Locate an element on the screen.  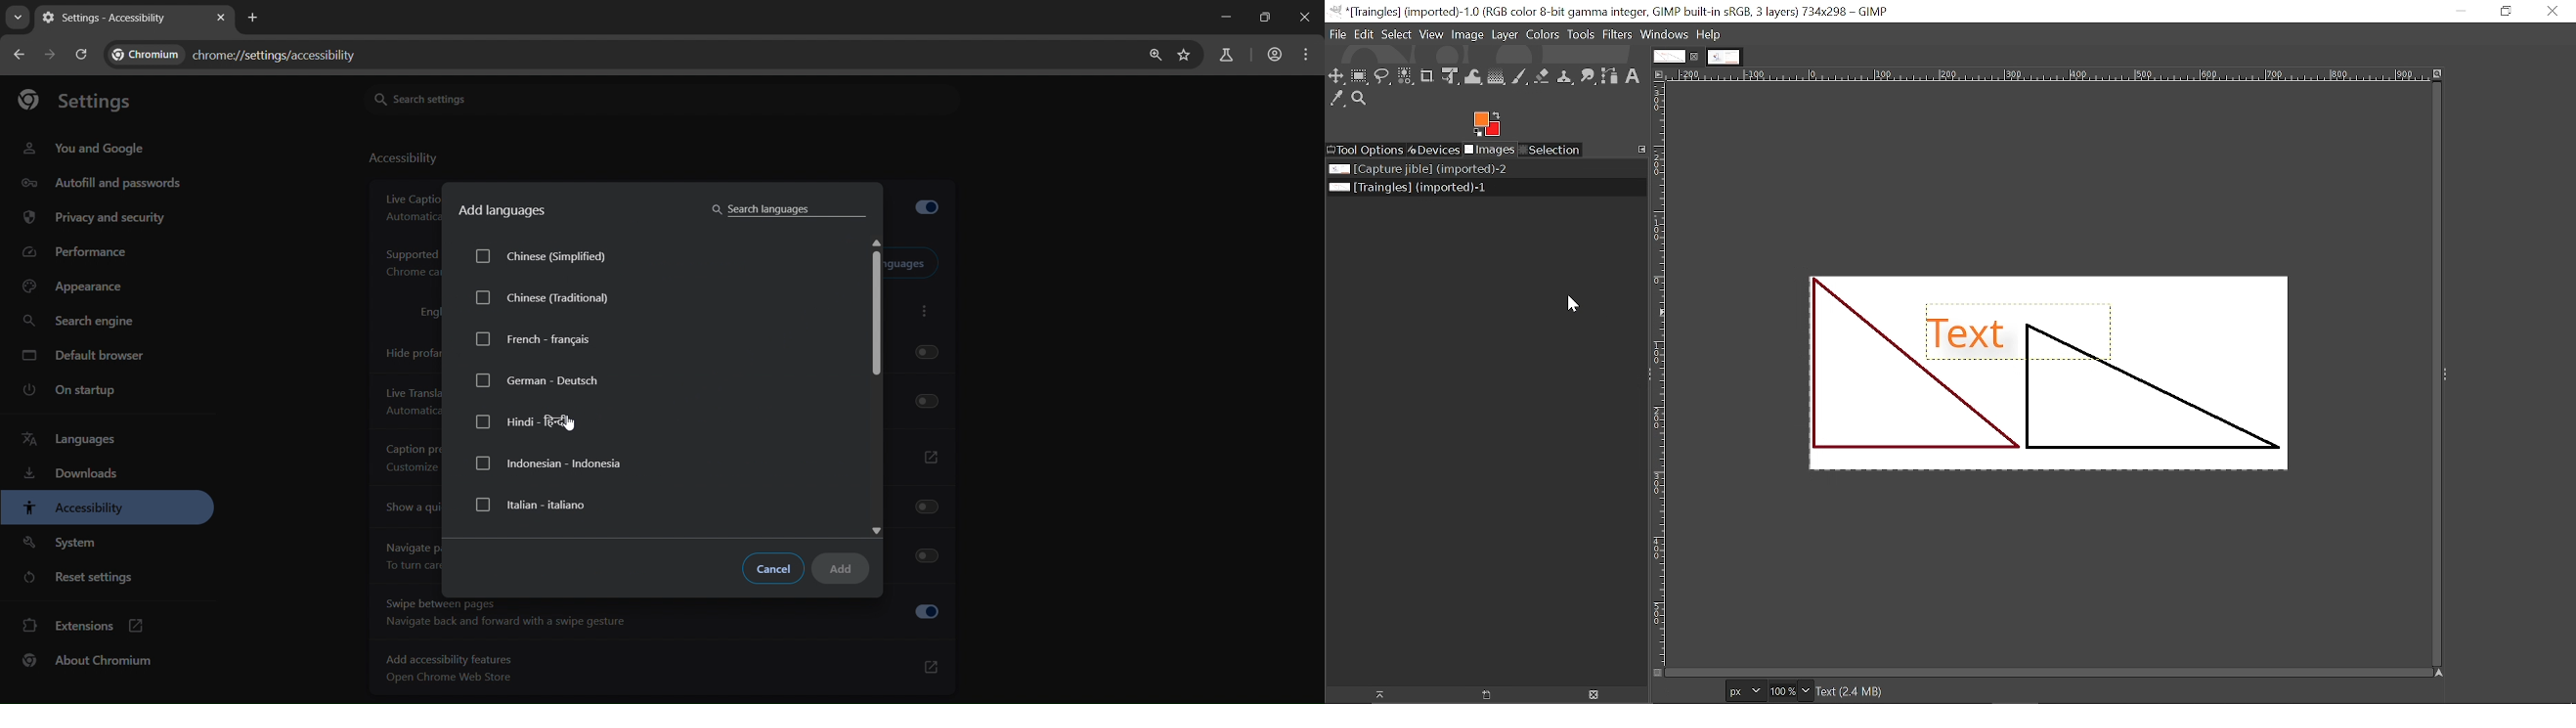
appearance is located at coordinates (80, 287).